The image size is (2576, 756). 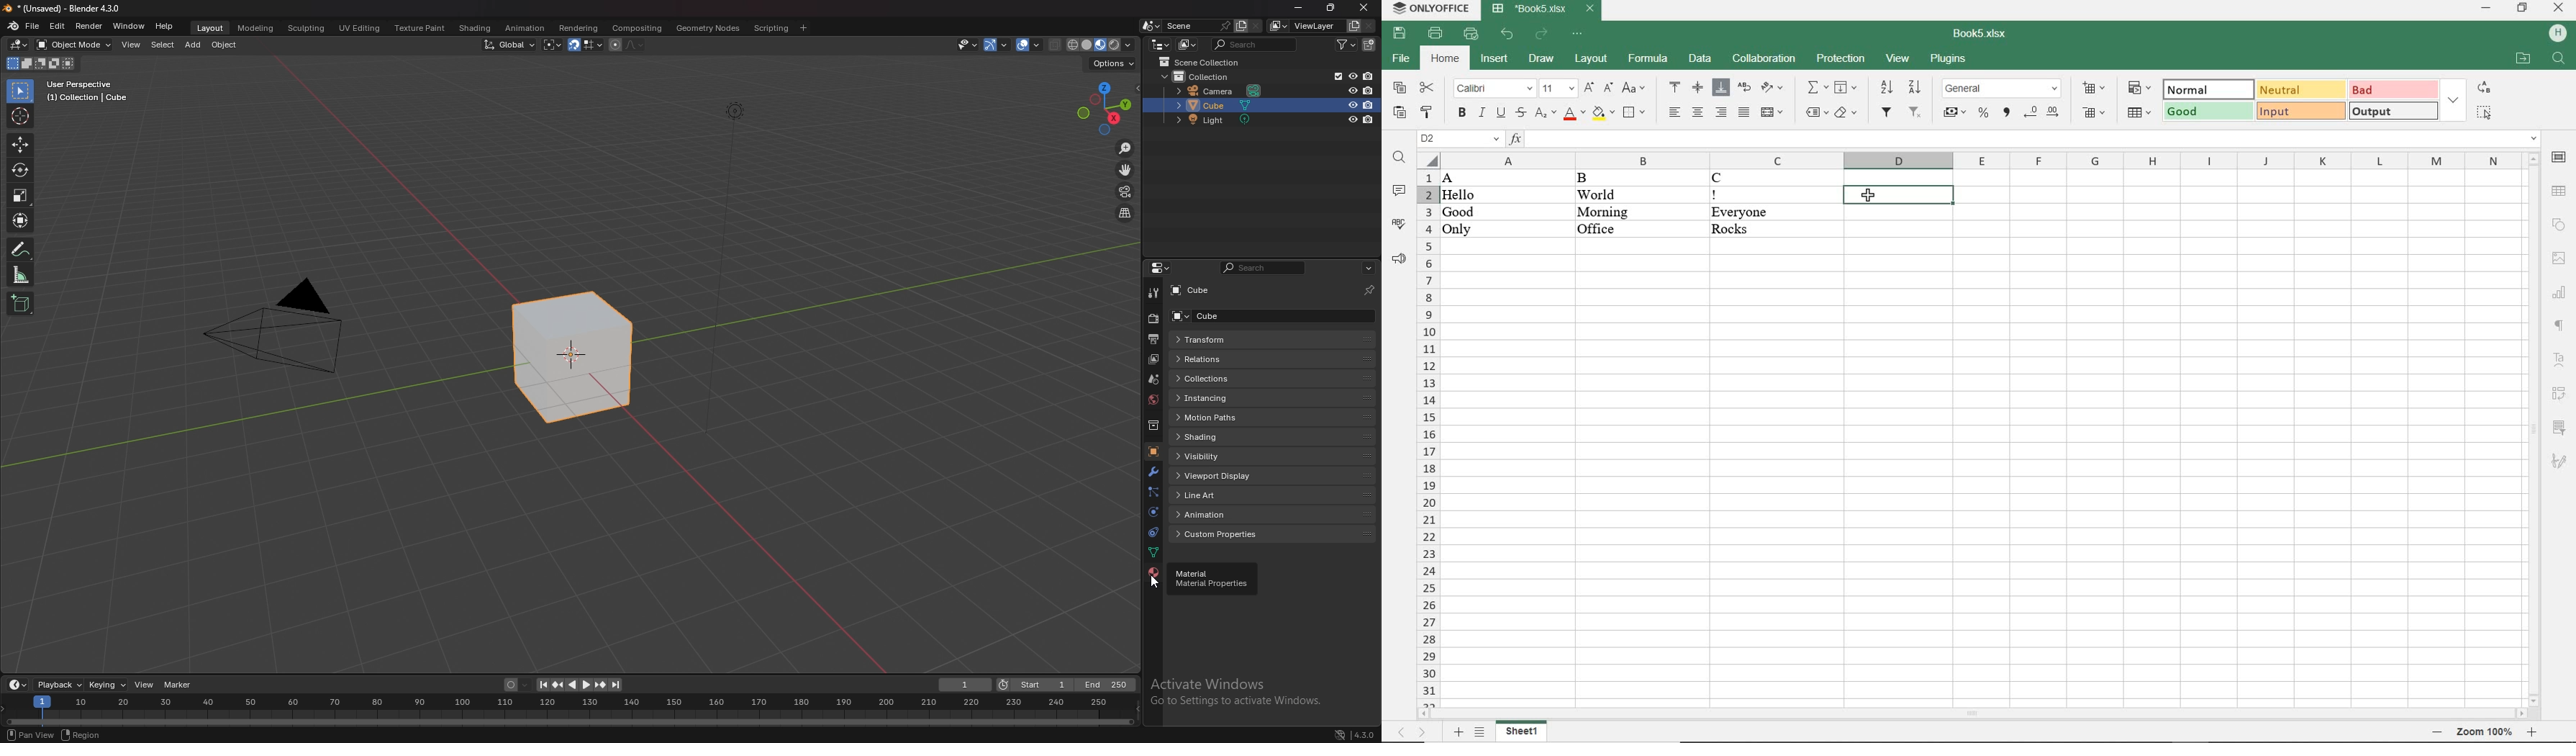 What do you see at coordinates (524, 28) in the screenshot?
I see `animation` at bounding box center [524, 28].